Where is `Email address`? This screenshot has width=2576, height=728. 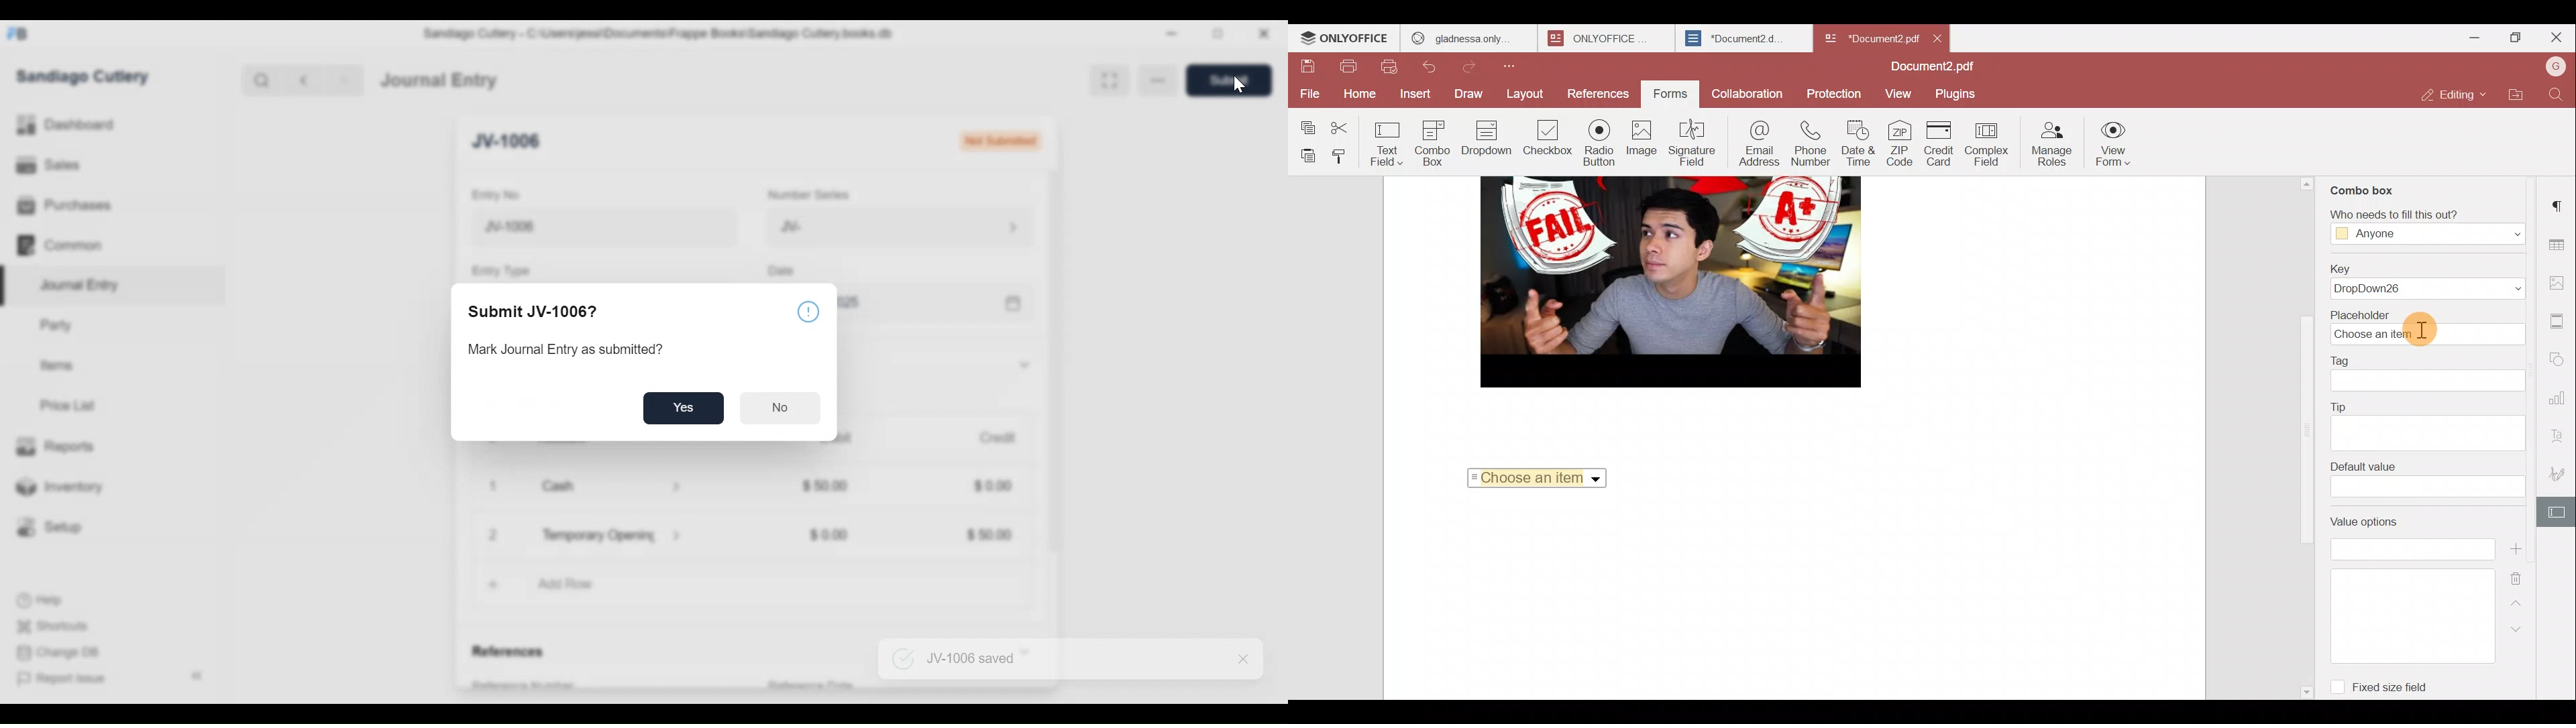
Email address is located at coordinates (1758, 143).